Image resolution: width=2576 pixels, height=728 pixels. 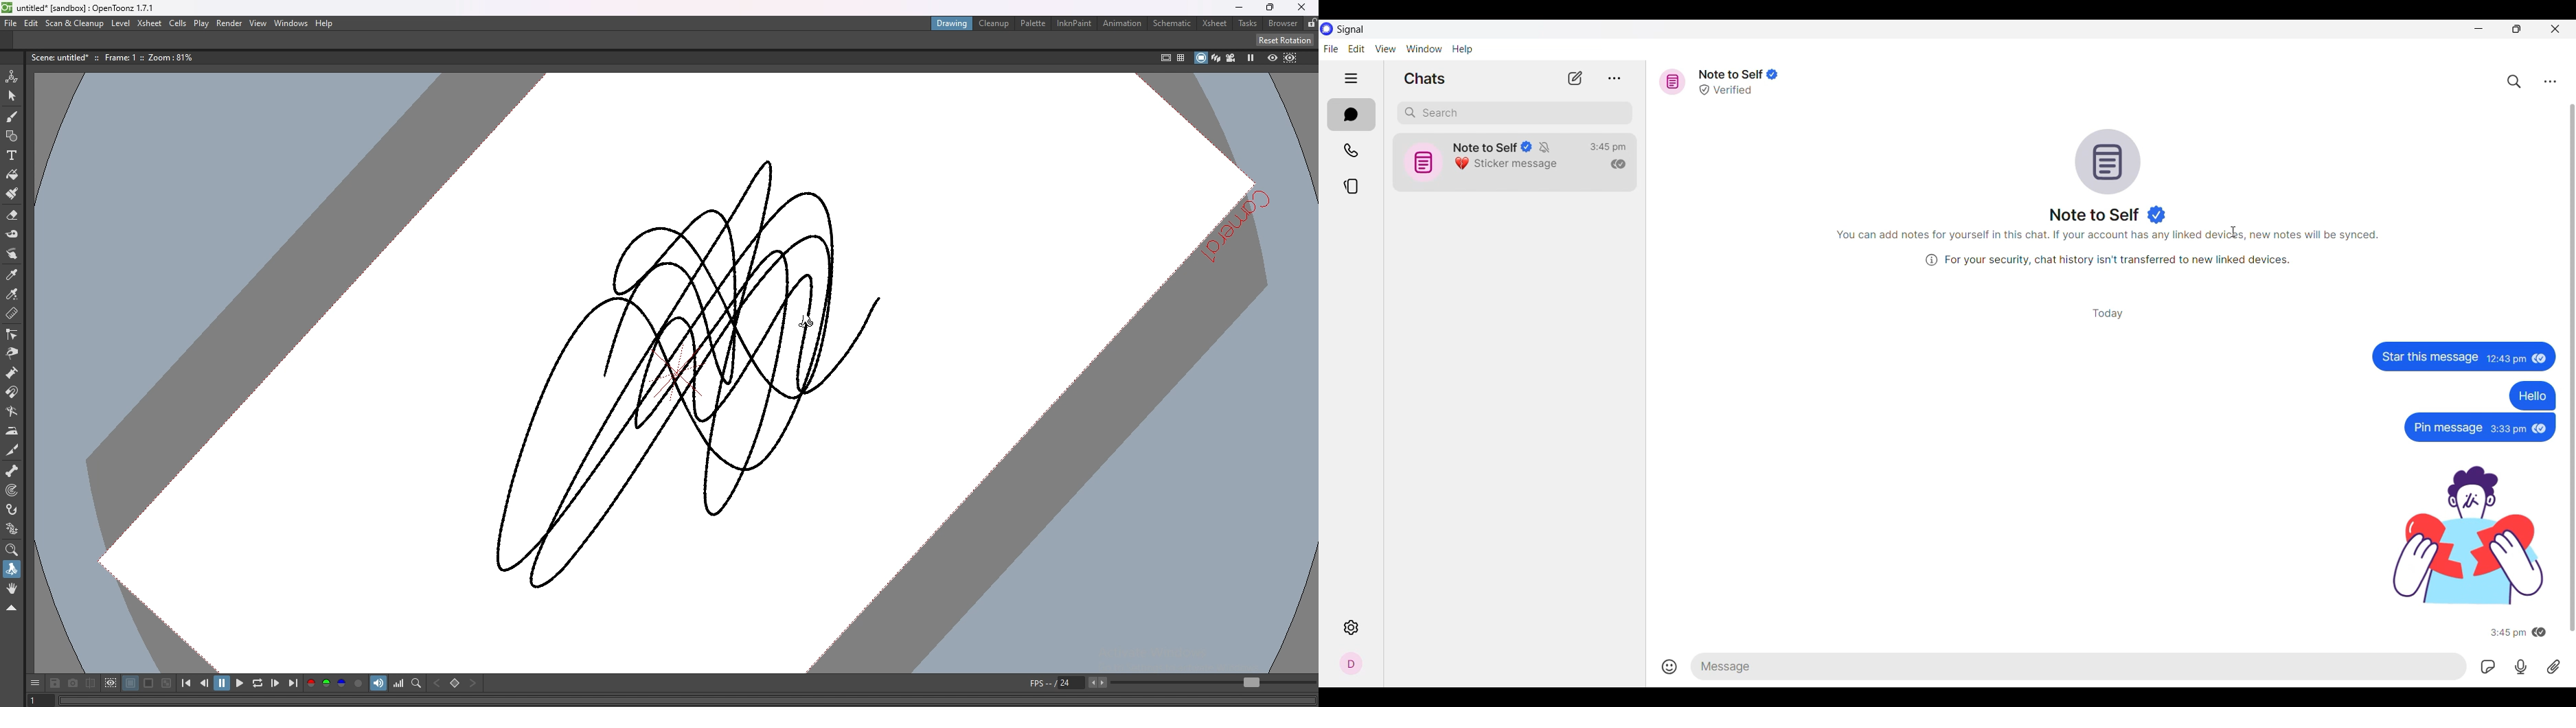 What do you see at coordinates (12, 137) in the screenshot?
I see `shapes tool` at bounding box center [12, 137].